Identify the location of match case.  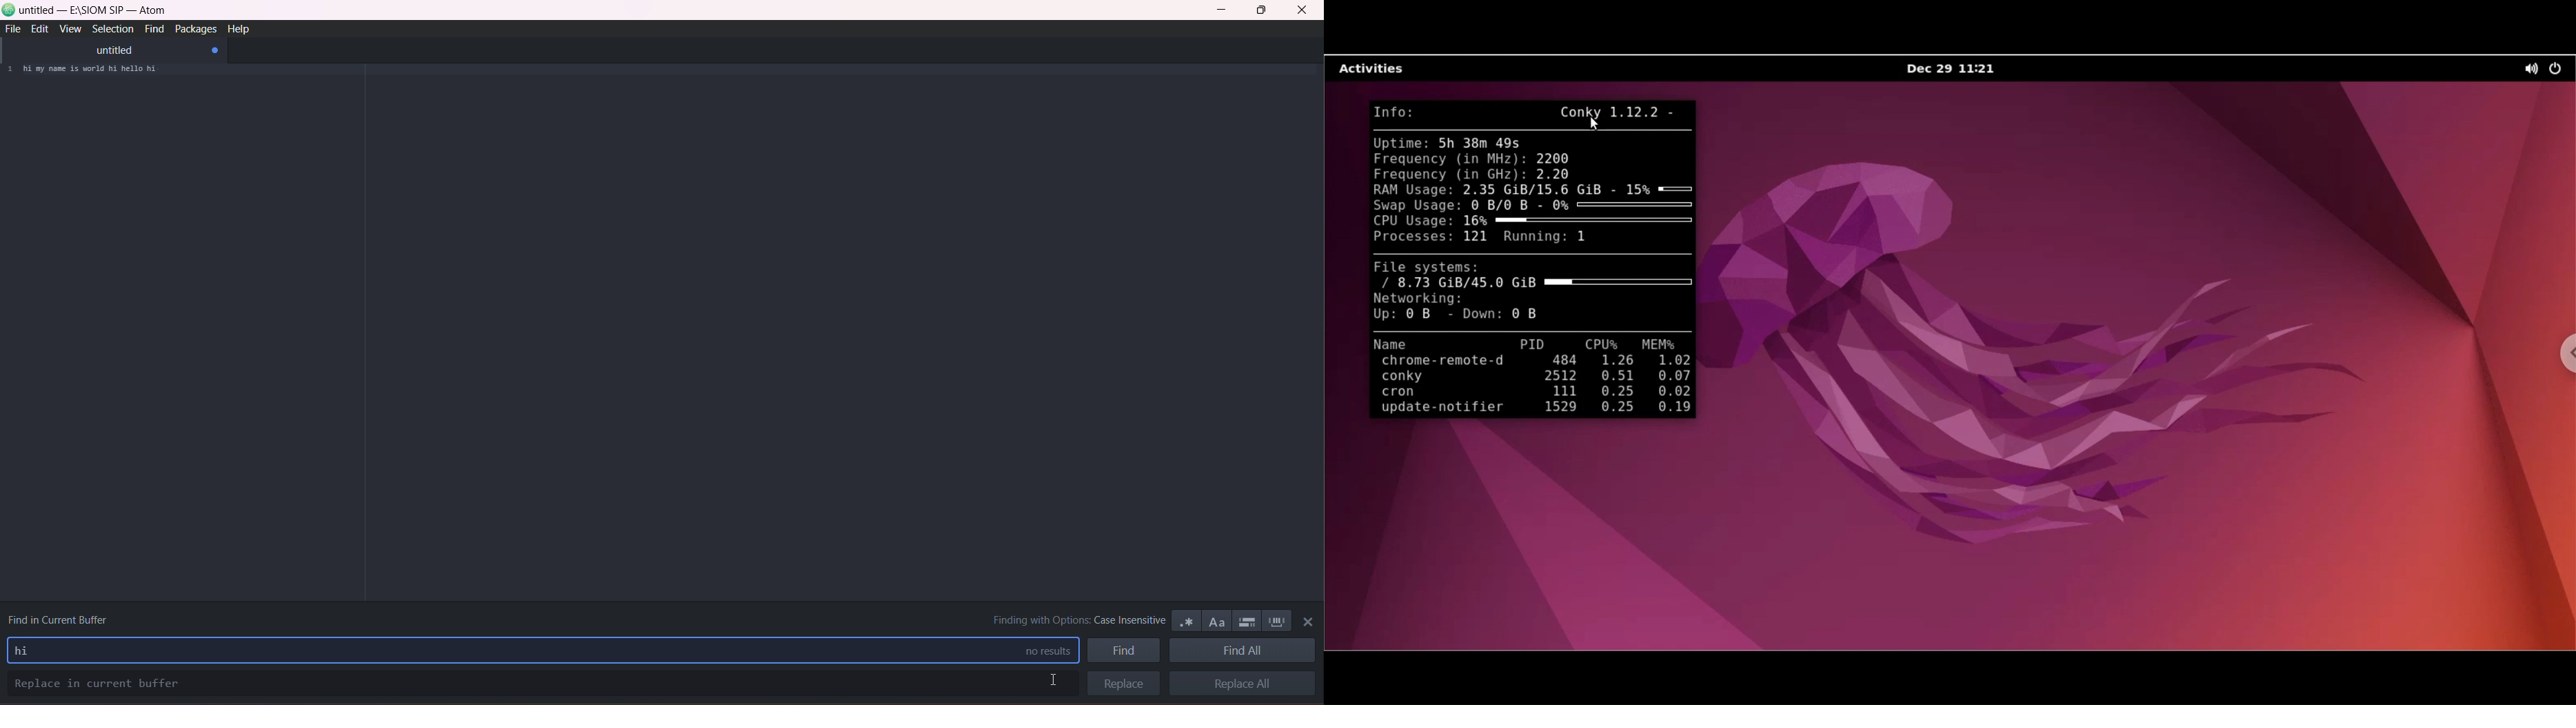
(1214, 619).